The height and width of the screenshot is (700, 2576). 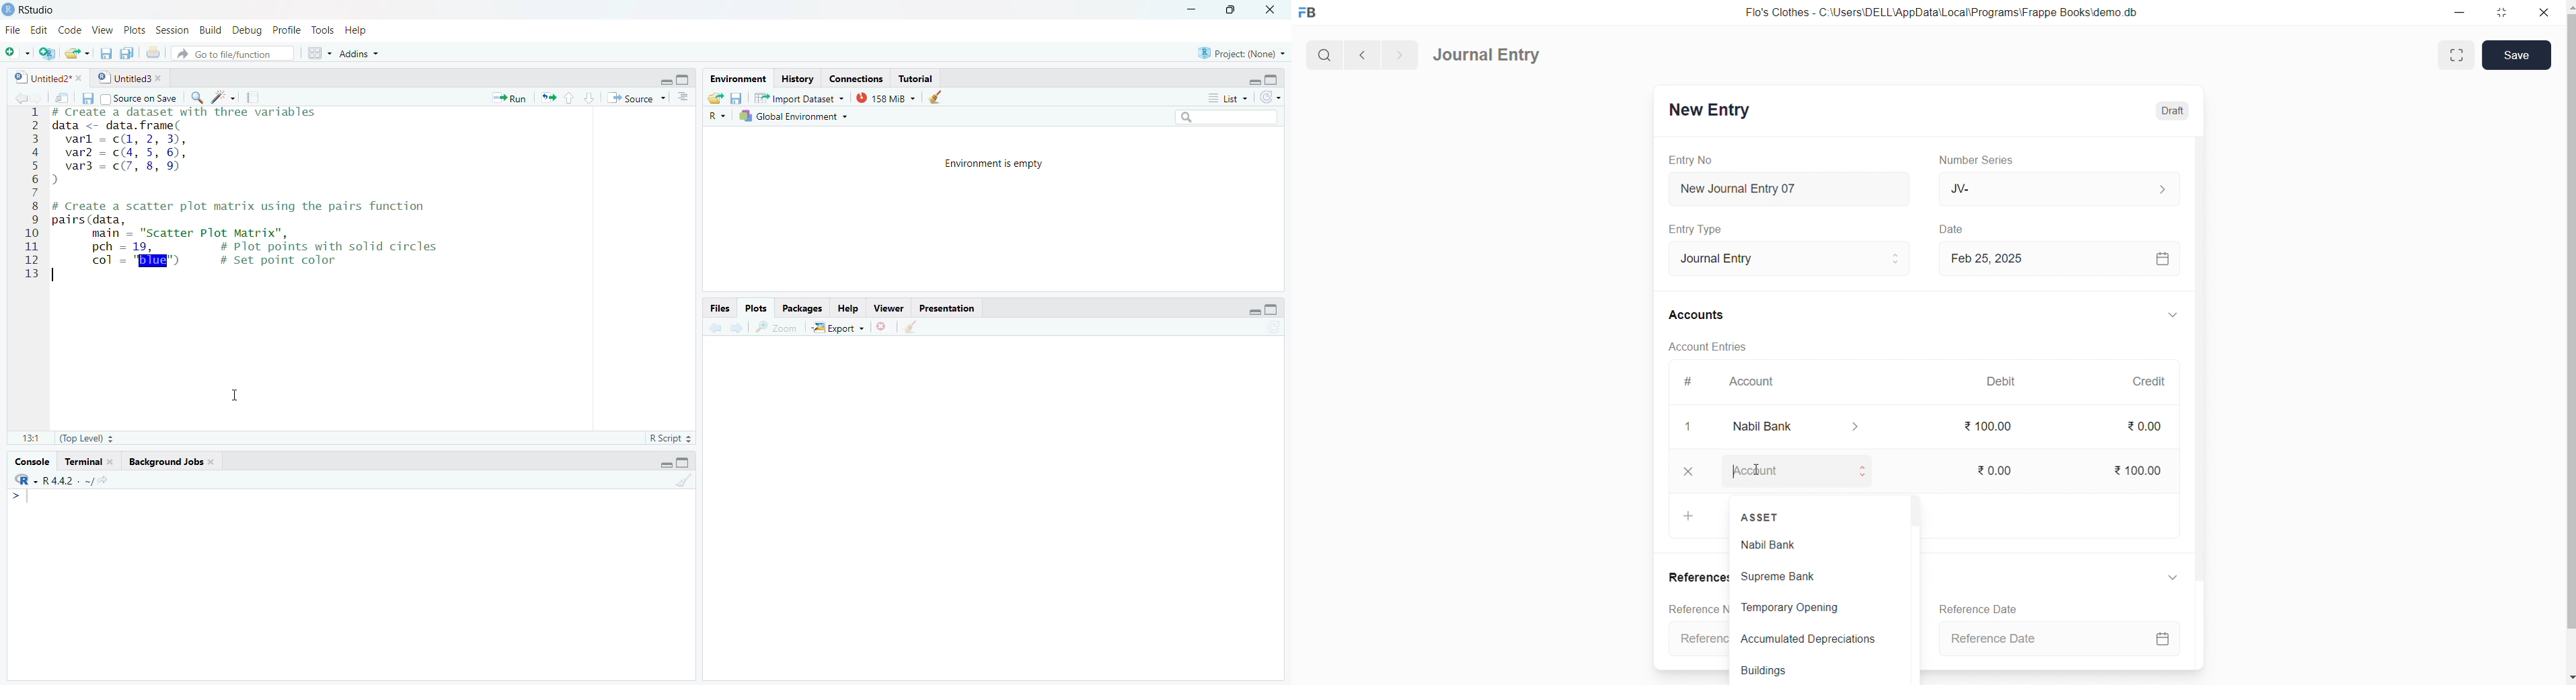 I want to click on Account, so click(x=1800, y=471).